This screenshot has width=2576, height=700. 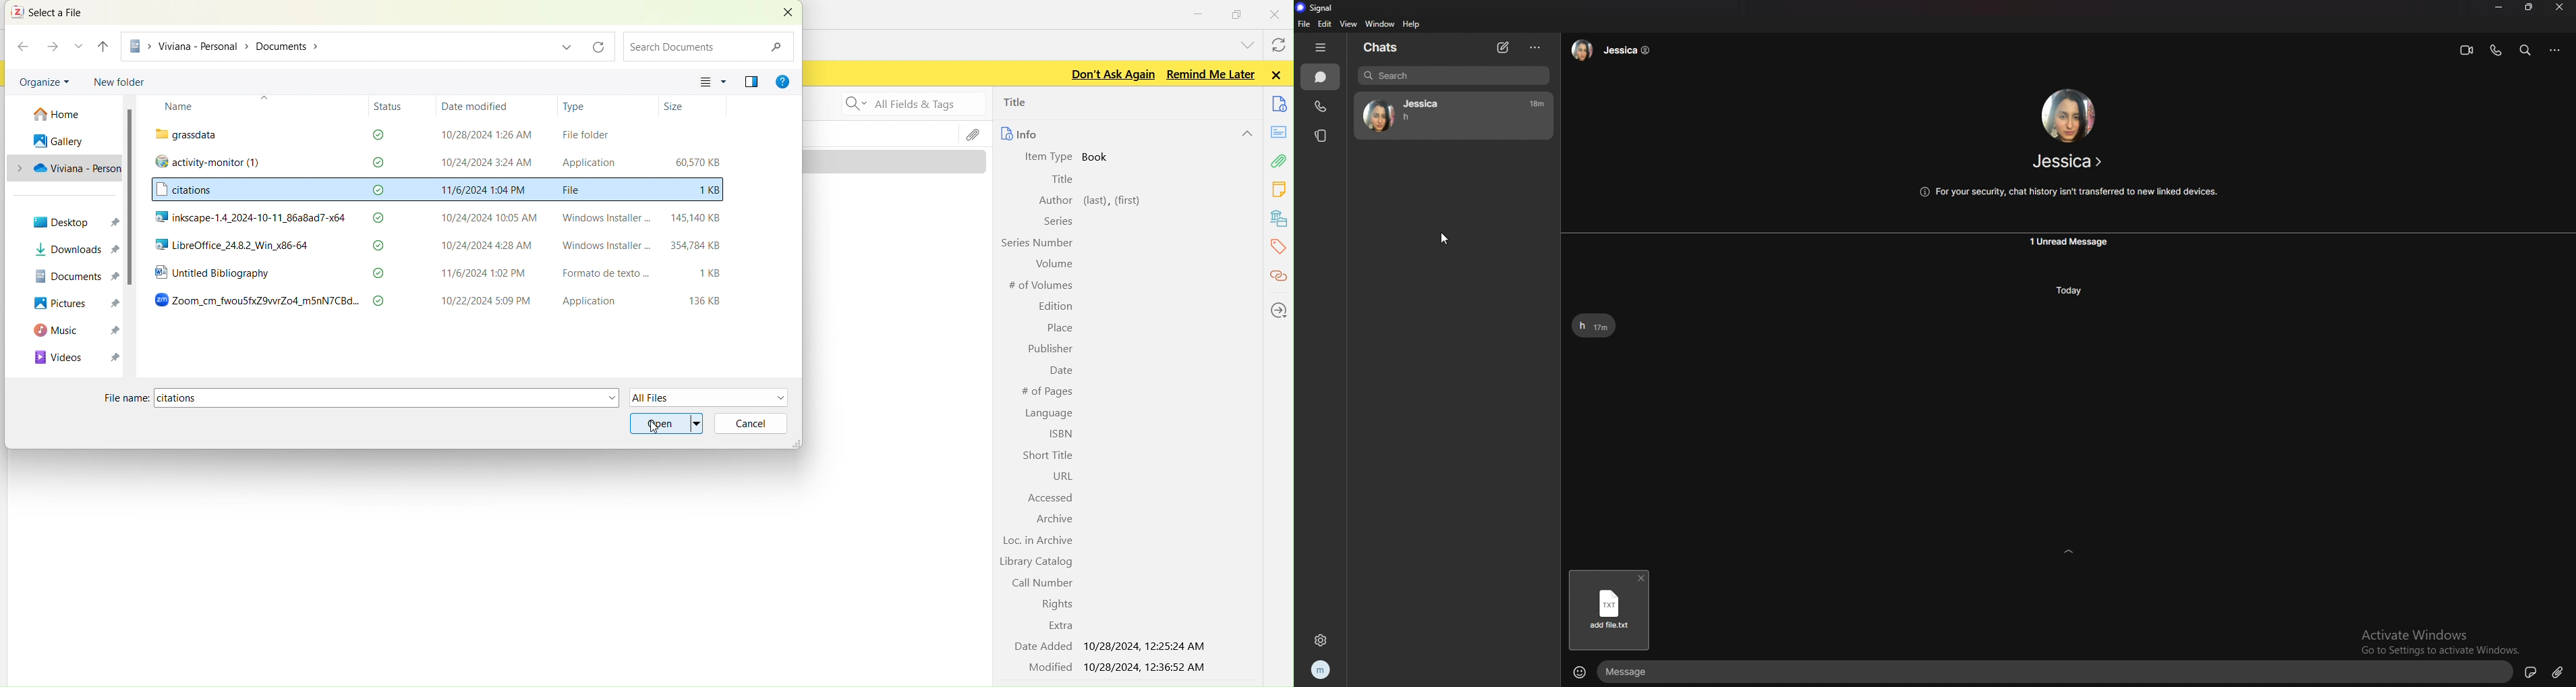 I want to click on File, so click(x=576, y=190).